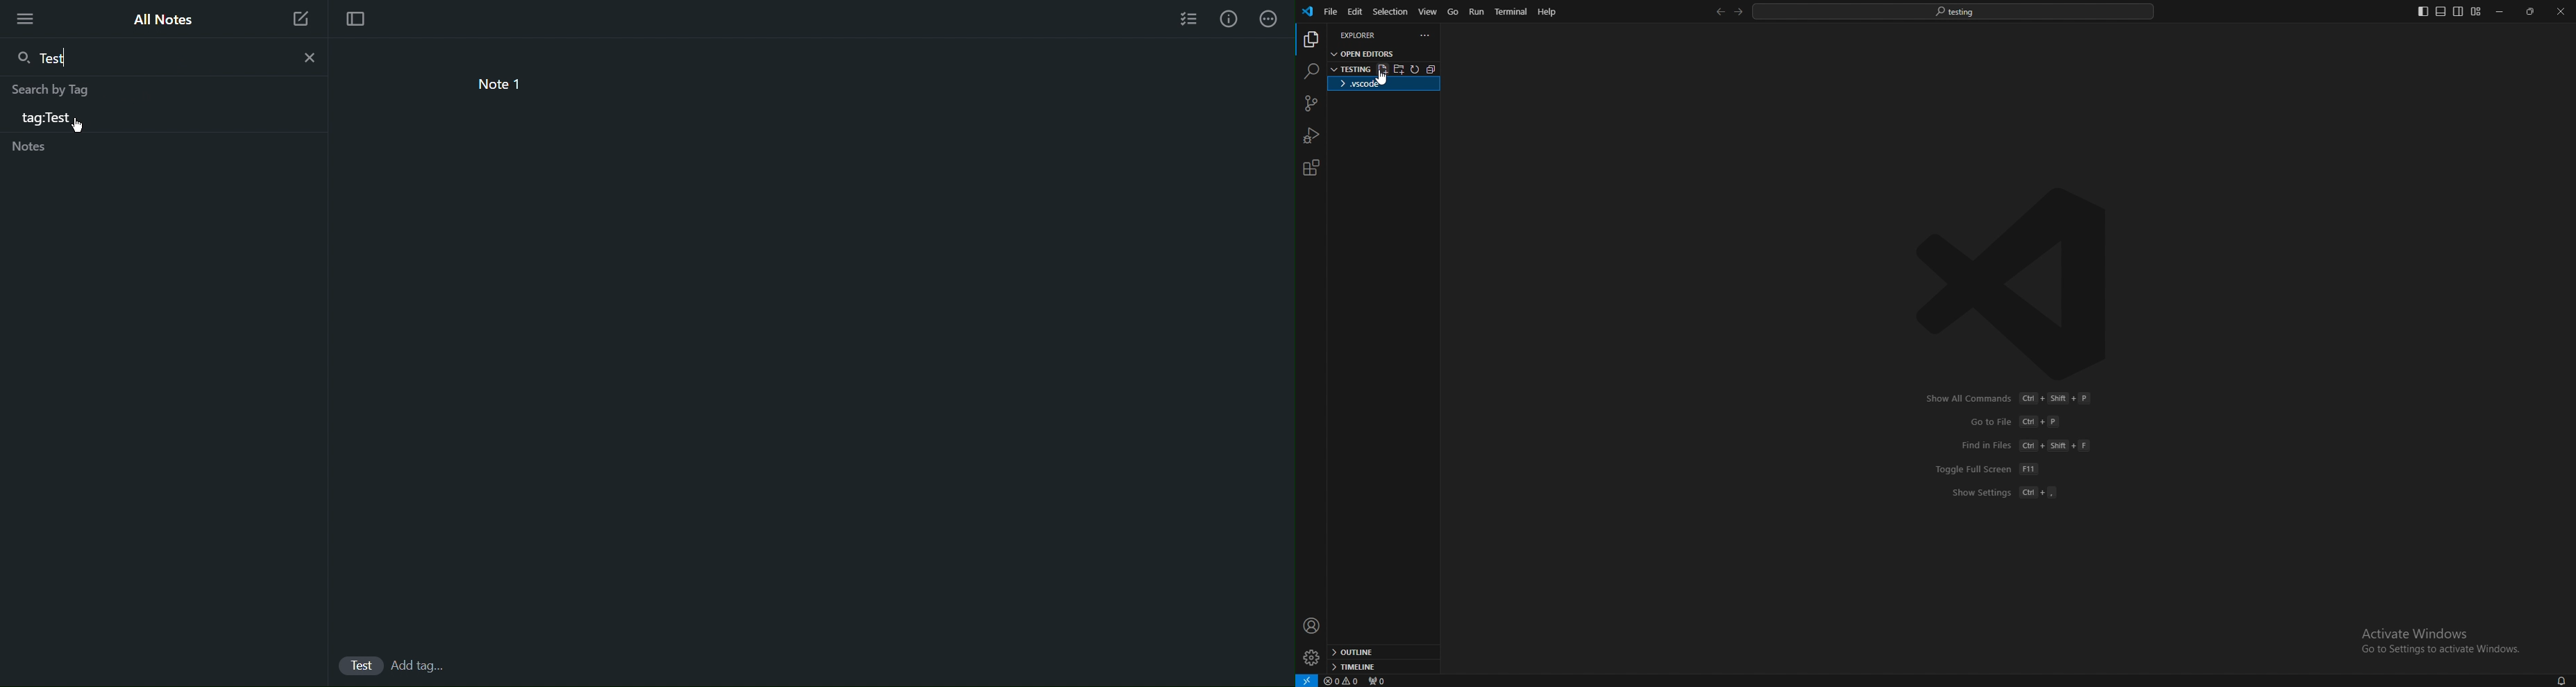  Describe the element at coordinates (1718, 12) in the screenshot. I see `back` at that location.